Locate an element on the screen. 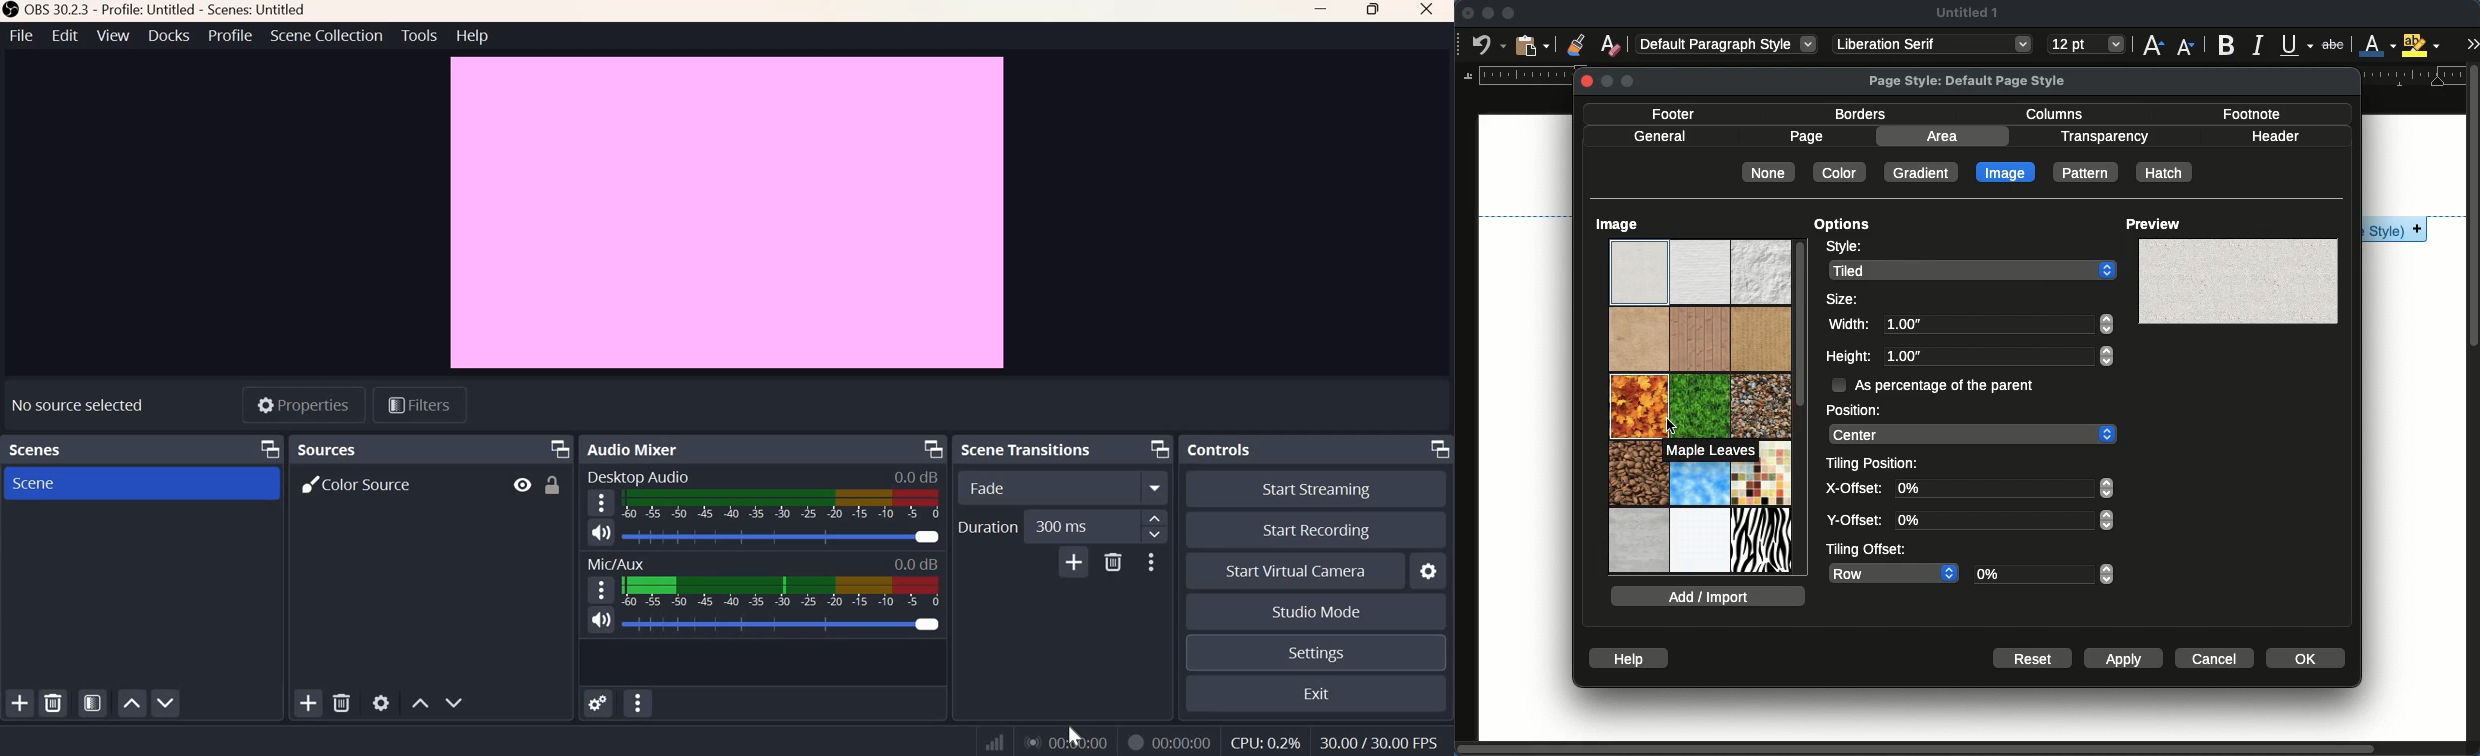 This screenshot has height=756, width=2492. 1.00 is located at coordinates (1999, 357).